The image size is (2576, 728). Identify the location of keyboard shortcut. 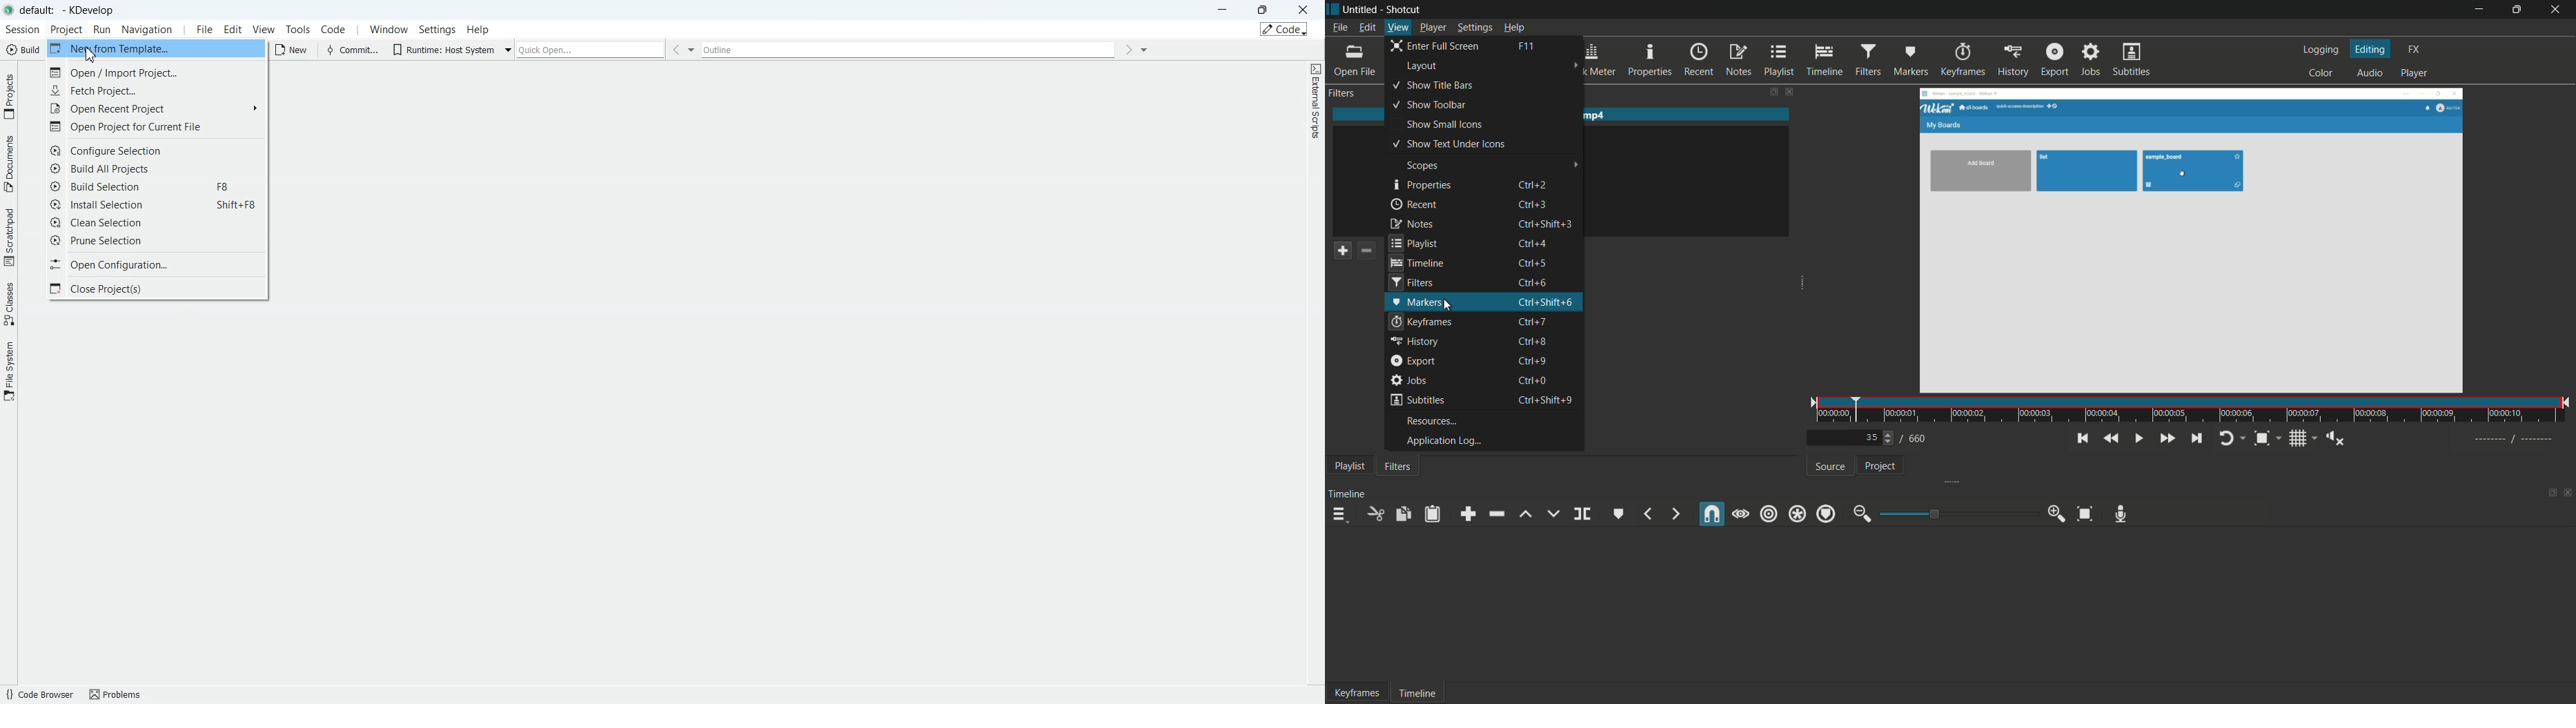
(1532, 184).